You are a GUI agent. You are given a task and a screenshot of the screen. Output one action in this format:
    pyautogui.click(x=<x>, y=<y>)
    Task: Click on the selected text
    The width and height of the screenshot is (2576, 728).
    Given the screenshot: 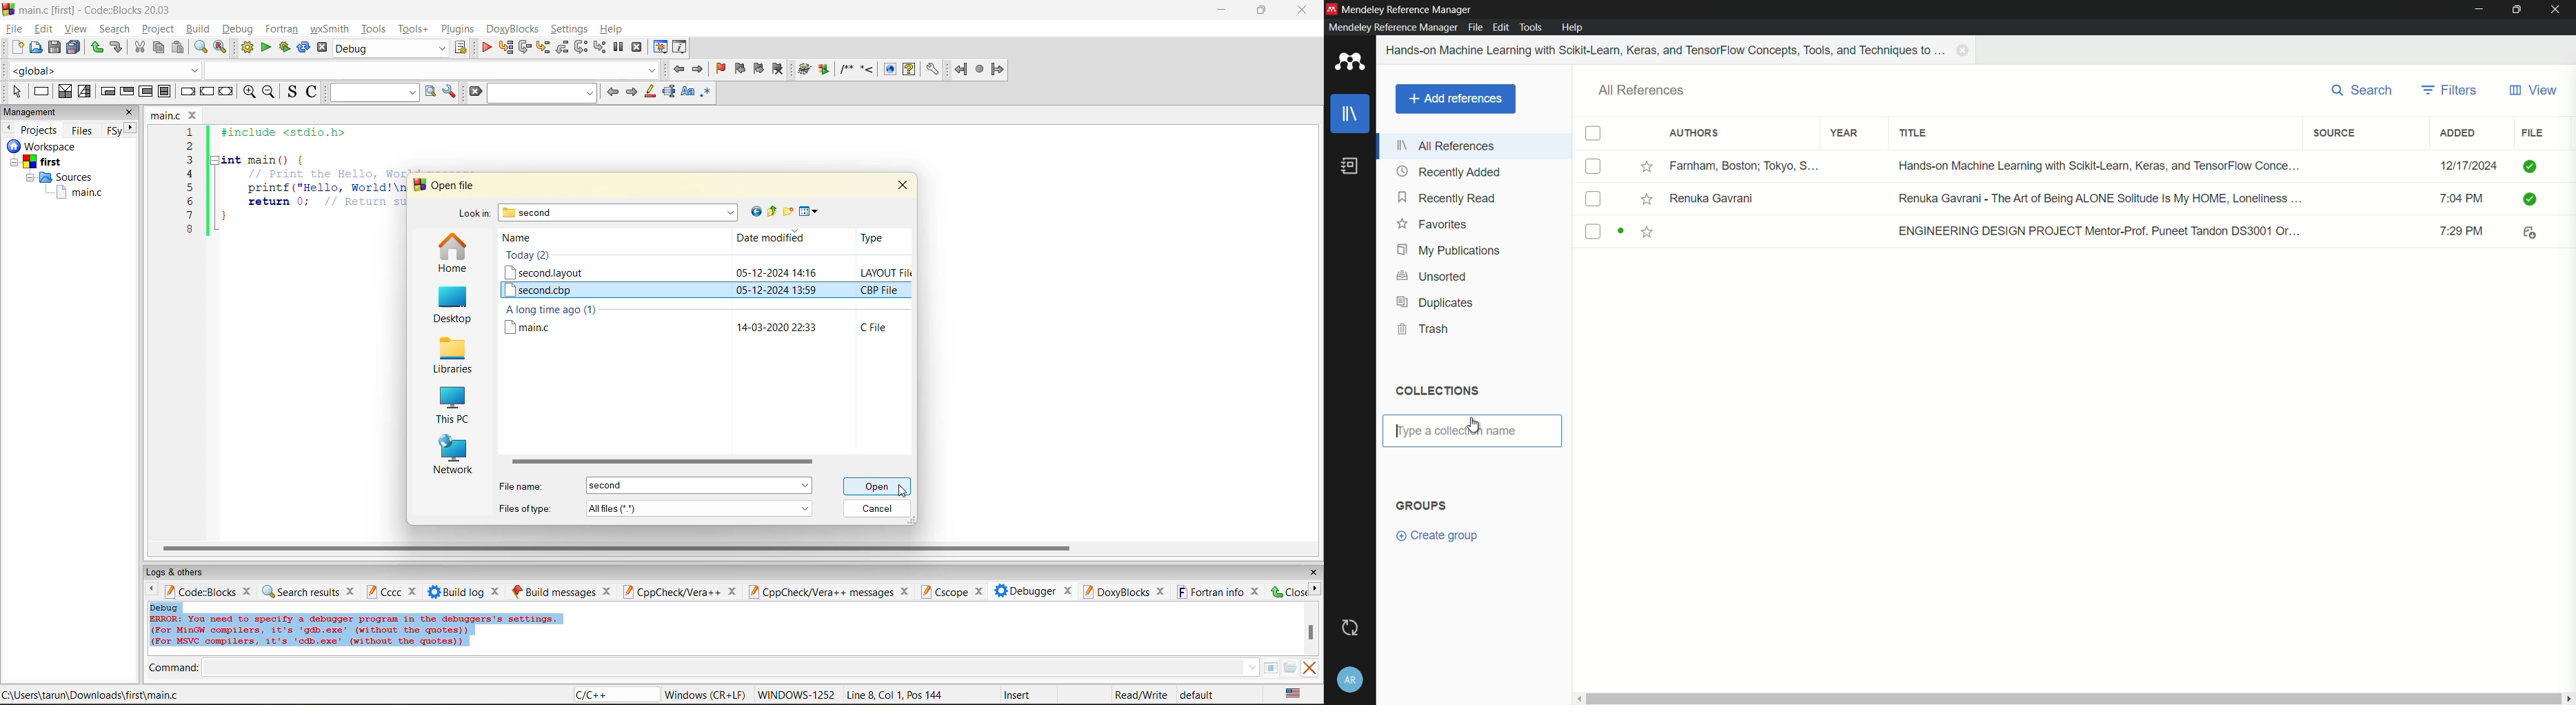 What is the action you would take?
    pyautogui.click(x=669, y=92)
    